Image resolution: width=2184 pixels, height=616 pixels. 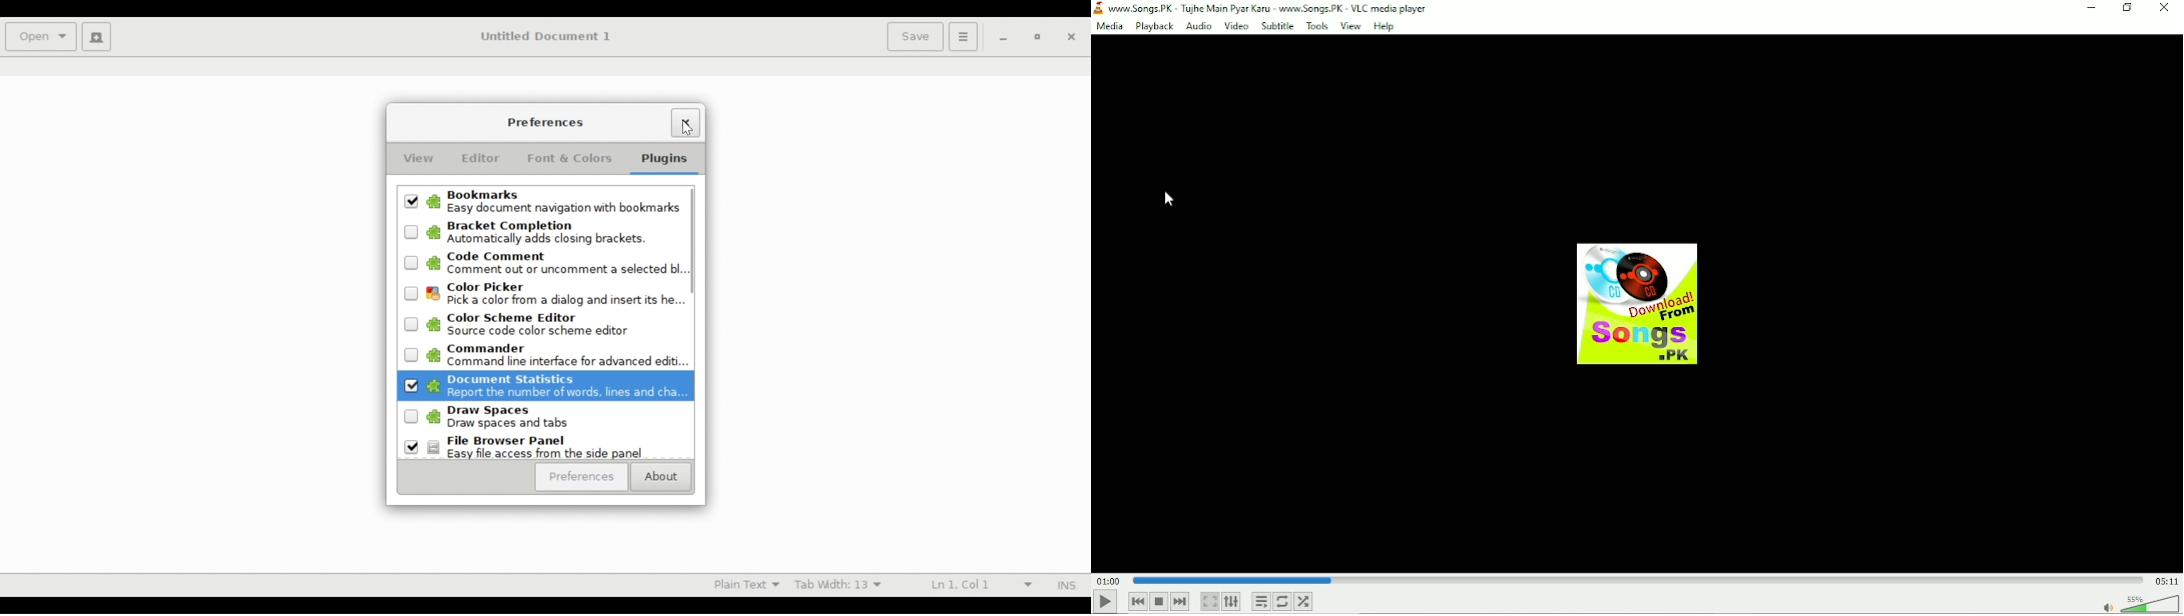 I want to click on Audio track, so click(x=1636, y=304).